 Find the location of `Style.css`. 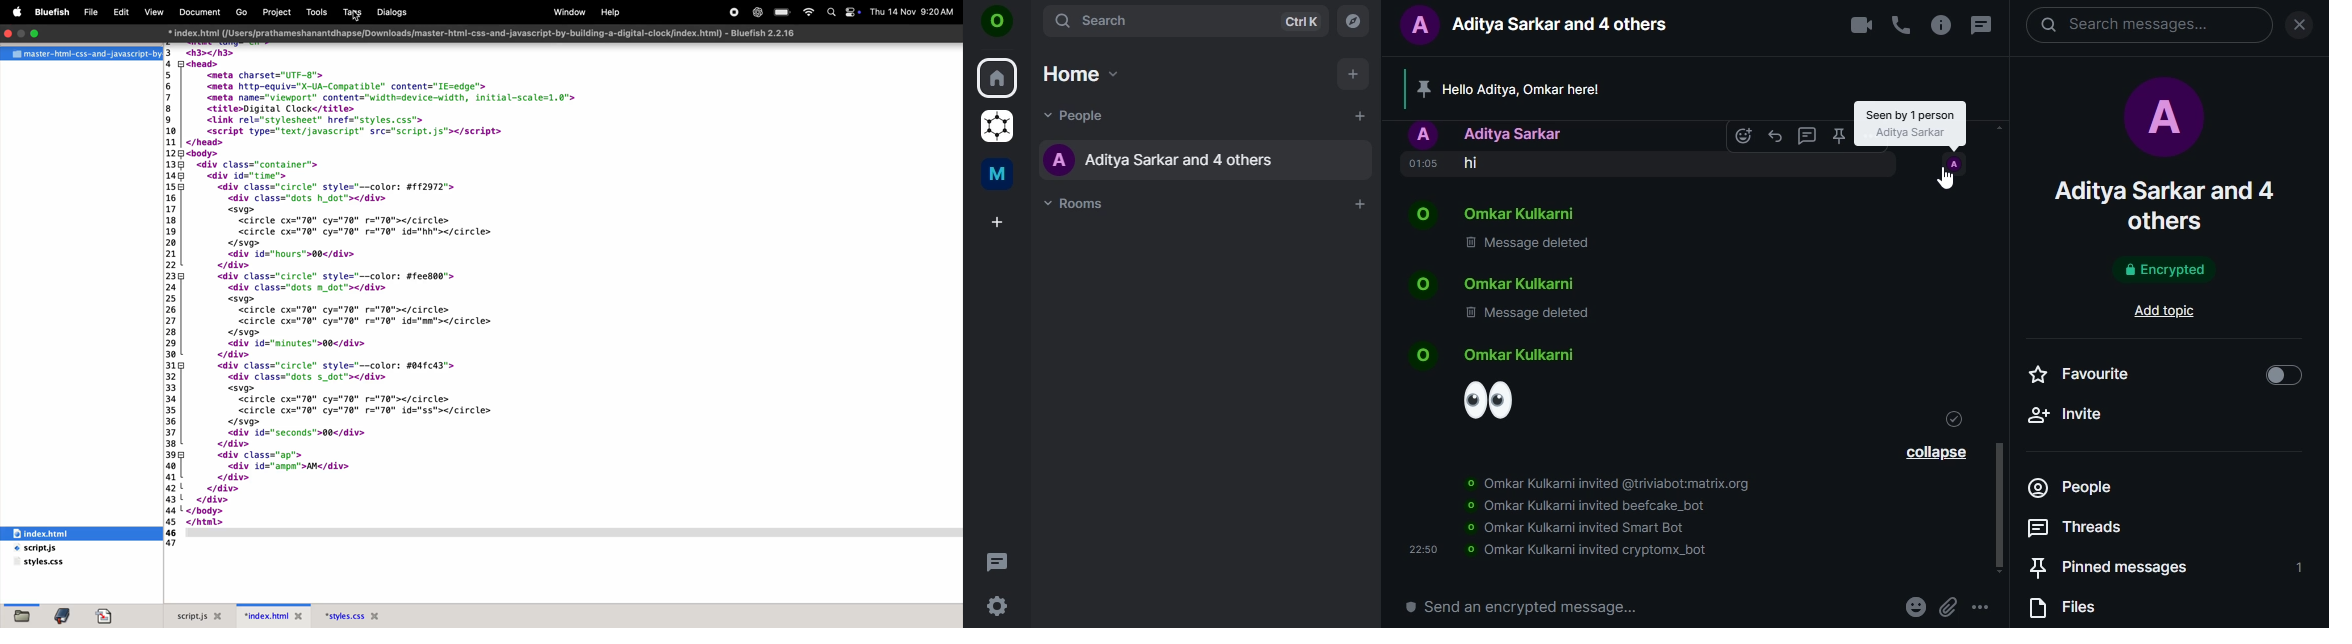

Style.css is located at coordinates (367, 616).